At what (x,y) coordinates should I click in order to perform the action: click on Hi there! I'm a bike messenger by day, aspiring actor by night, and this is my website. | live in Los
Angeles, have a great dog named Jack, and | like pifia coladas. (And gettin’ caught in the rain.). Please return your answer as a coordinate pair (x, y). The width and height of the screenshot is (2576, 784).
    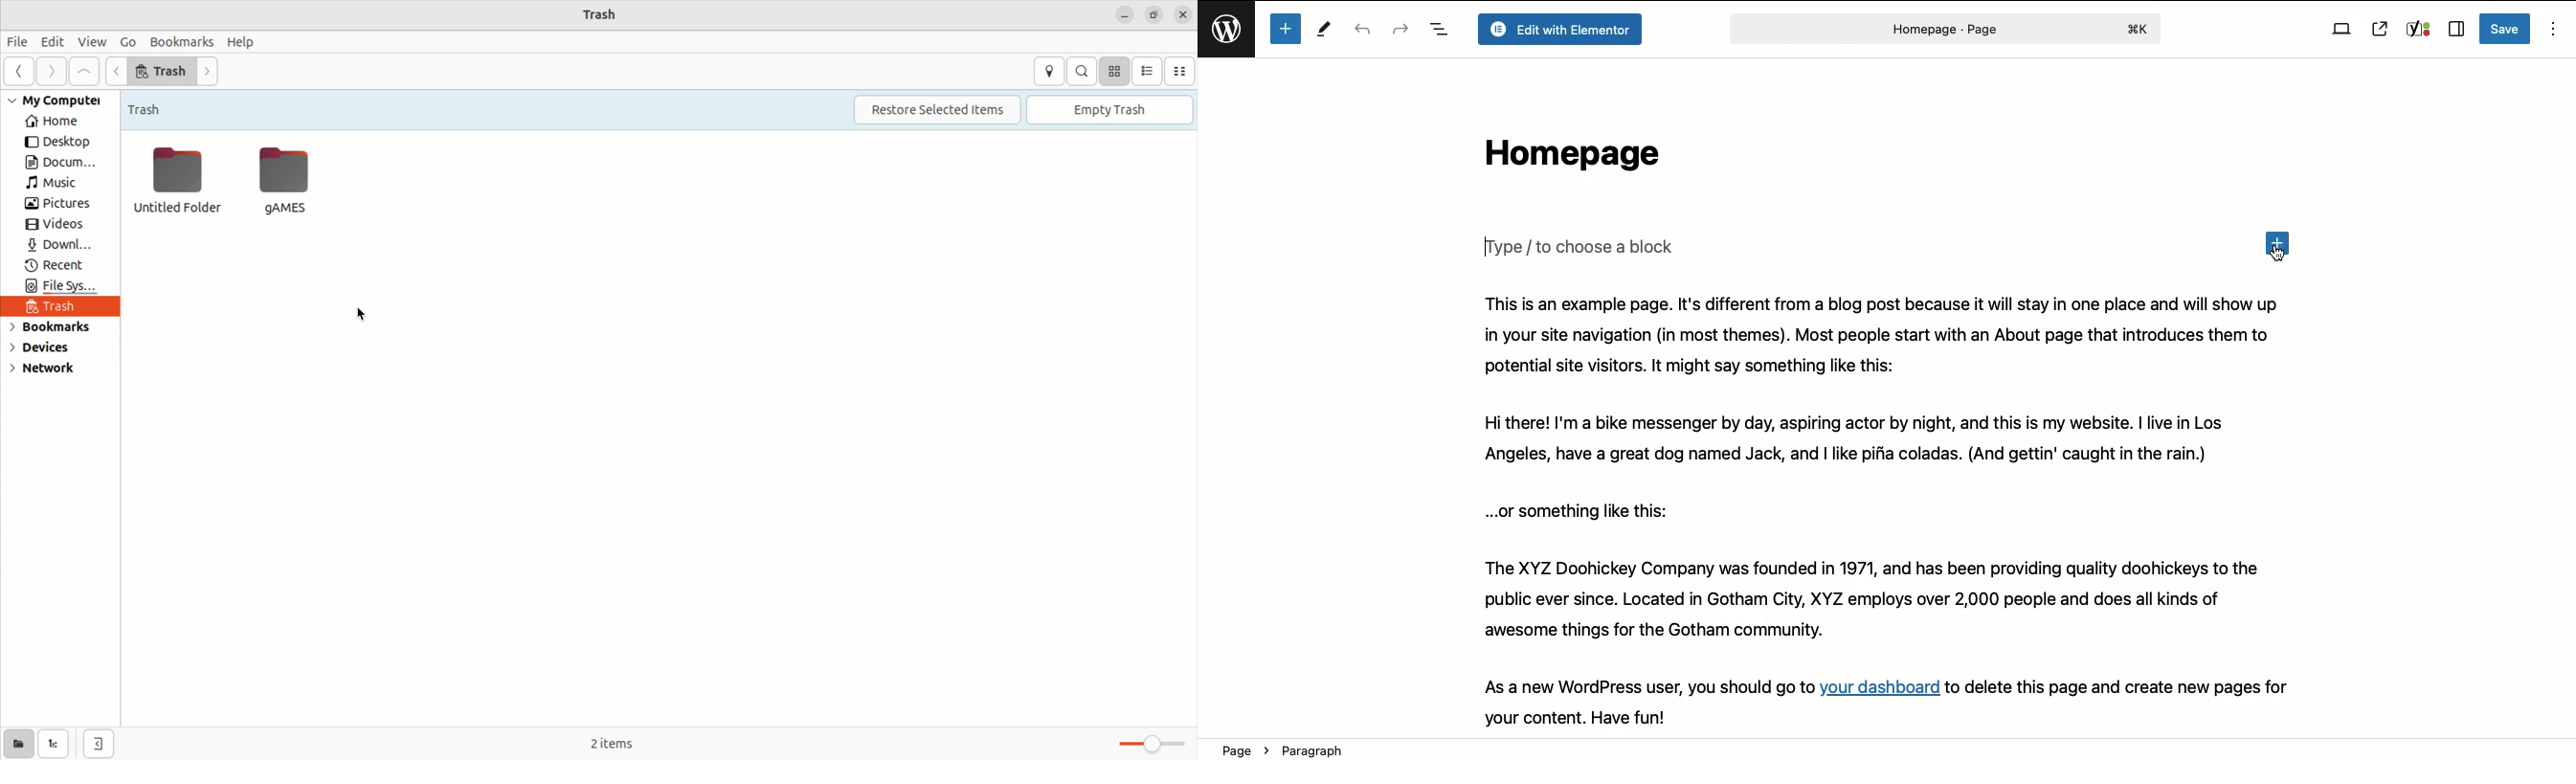
    Looking at the image, I should click on (1880, 441).